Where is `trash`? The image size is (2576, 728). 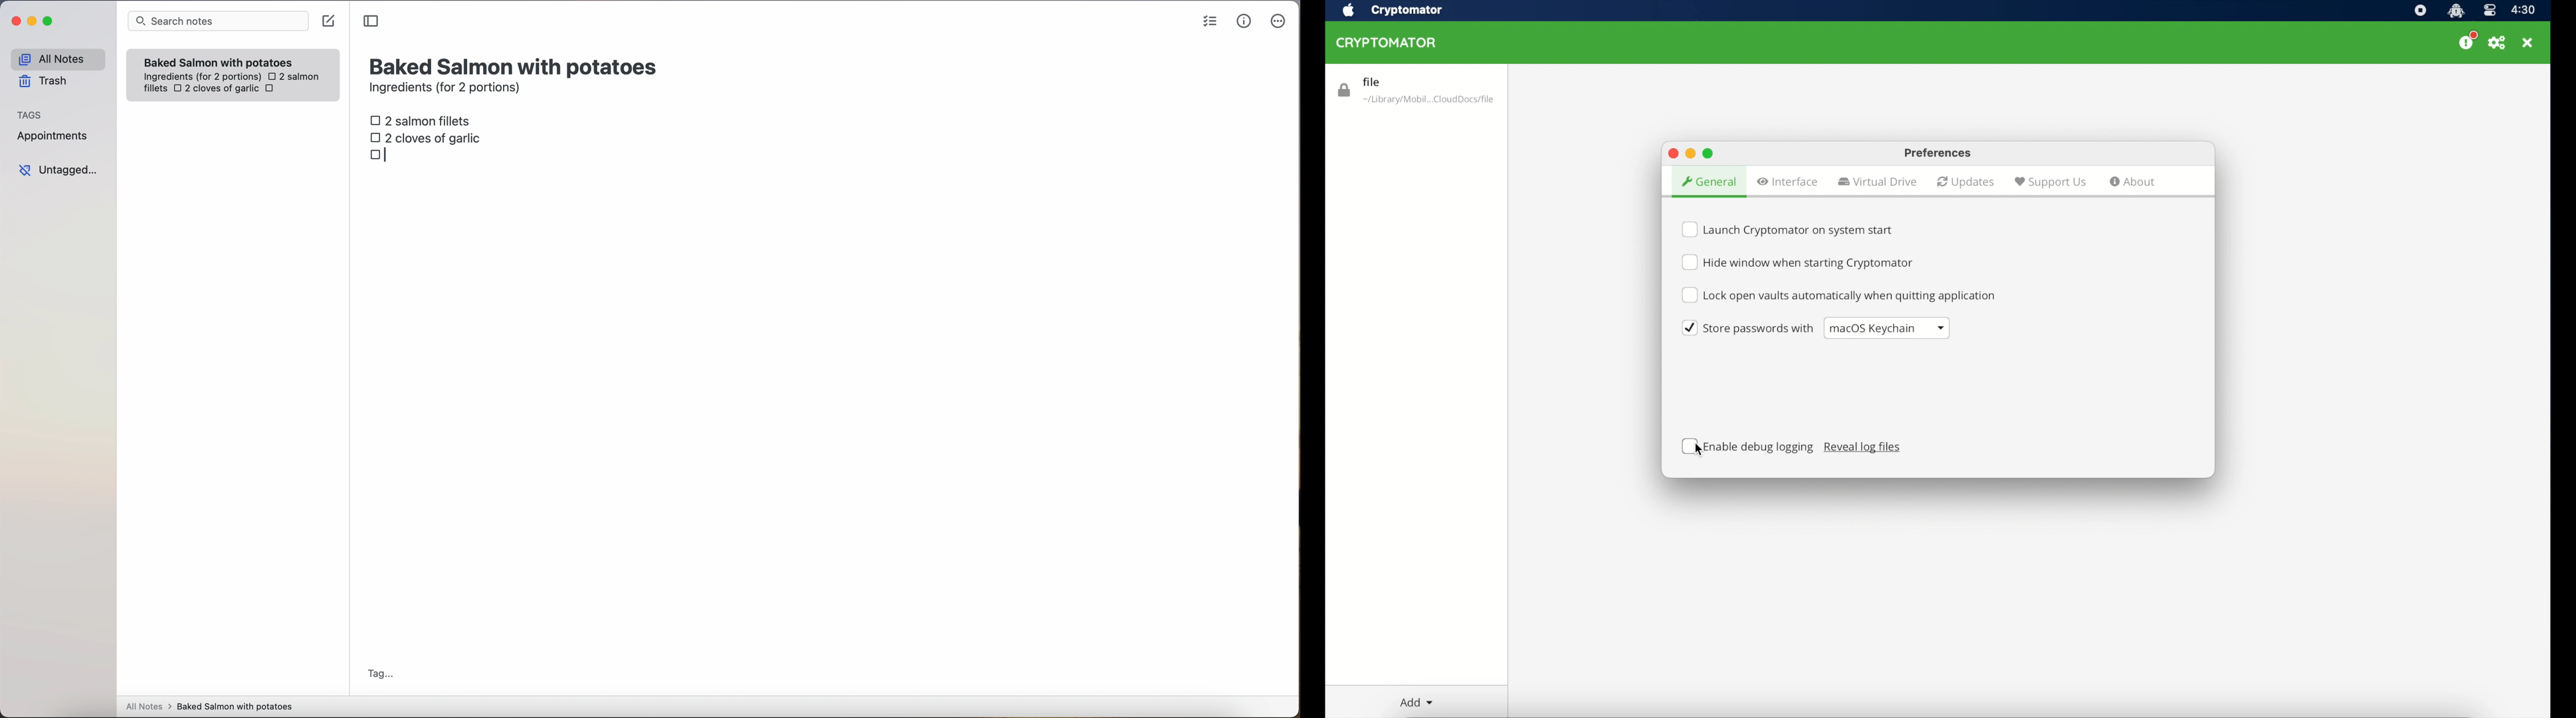
trash is located at coordinates (46, 82).